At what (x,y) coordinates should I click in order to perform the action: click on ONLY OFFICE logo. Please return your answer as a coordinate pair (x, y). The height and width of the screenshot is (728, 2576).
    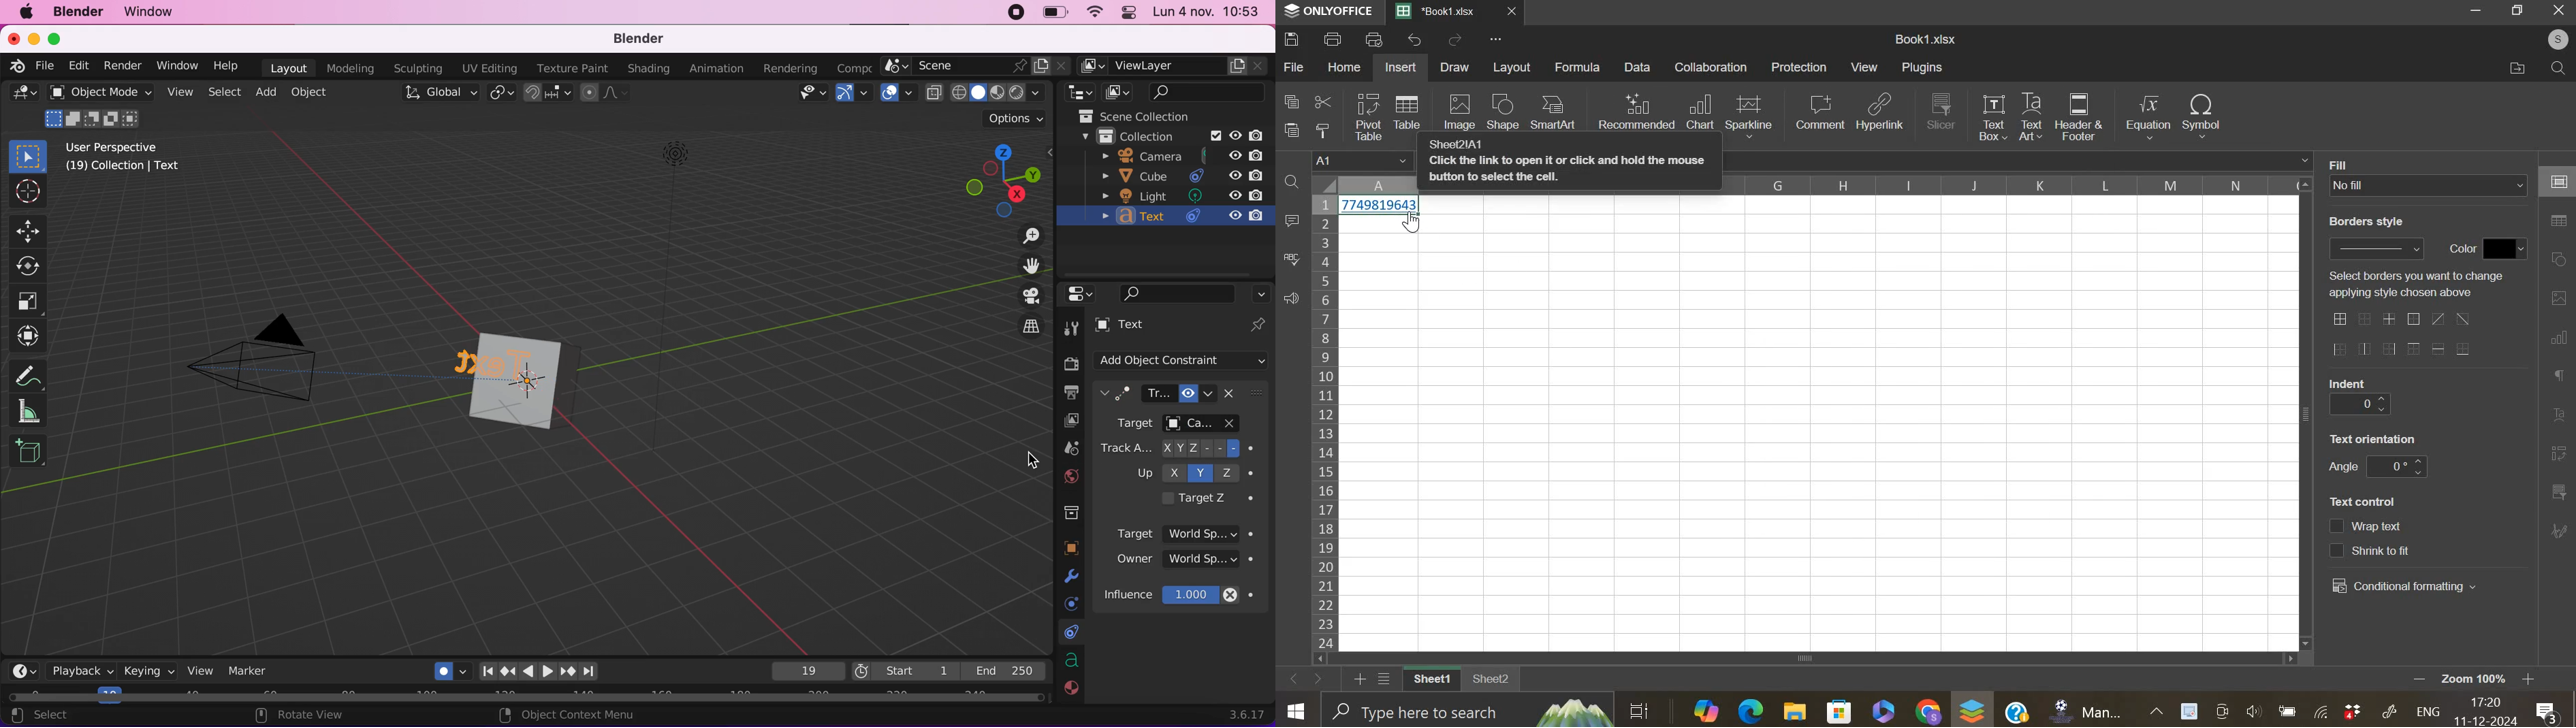
    Looking at the image, I should click on (1329, 10).